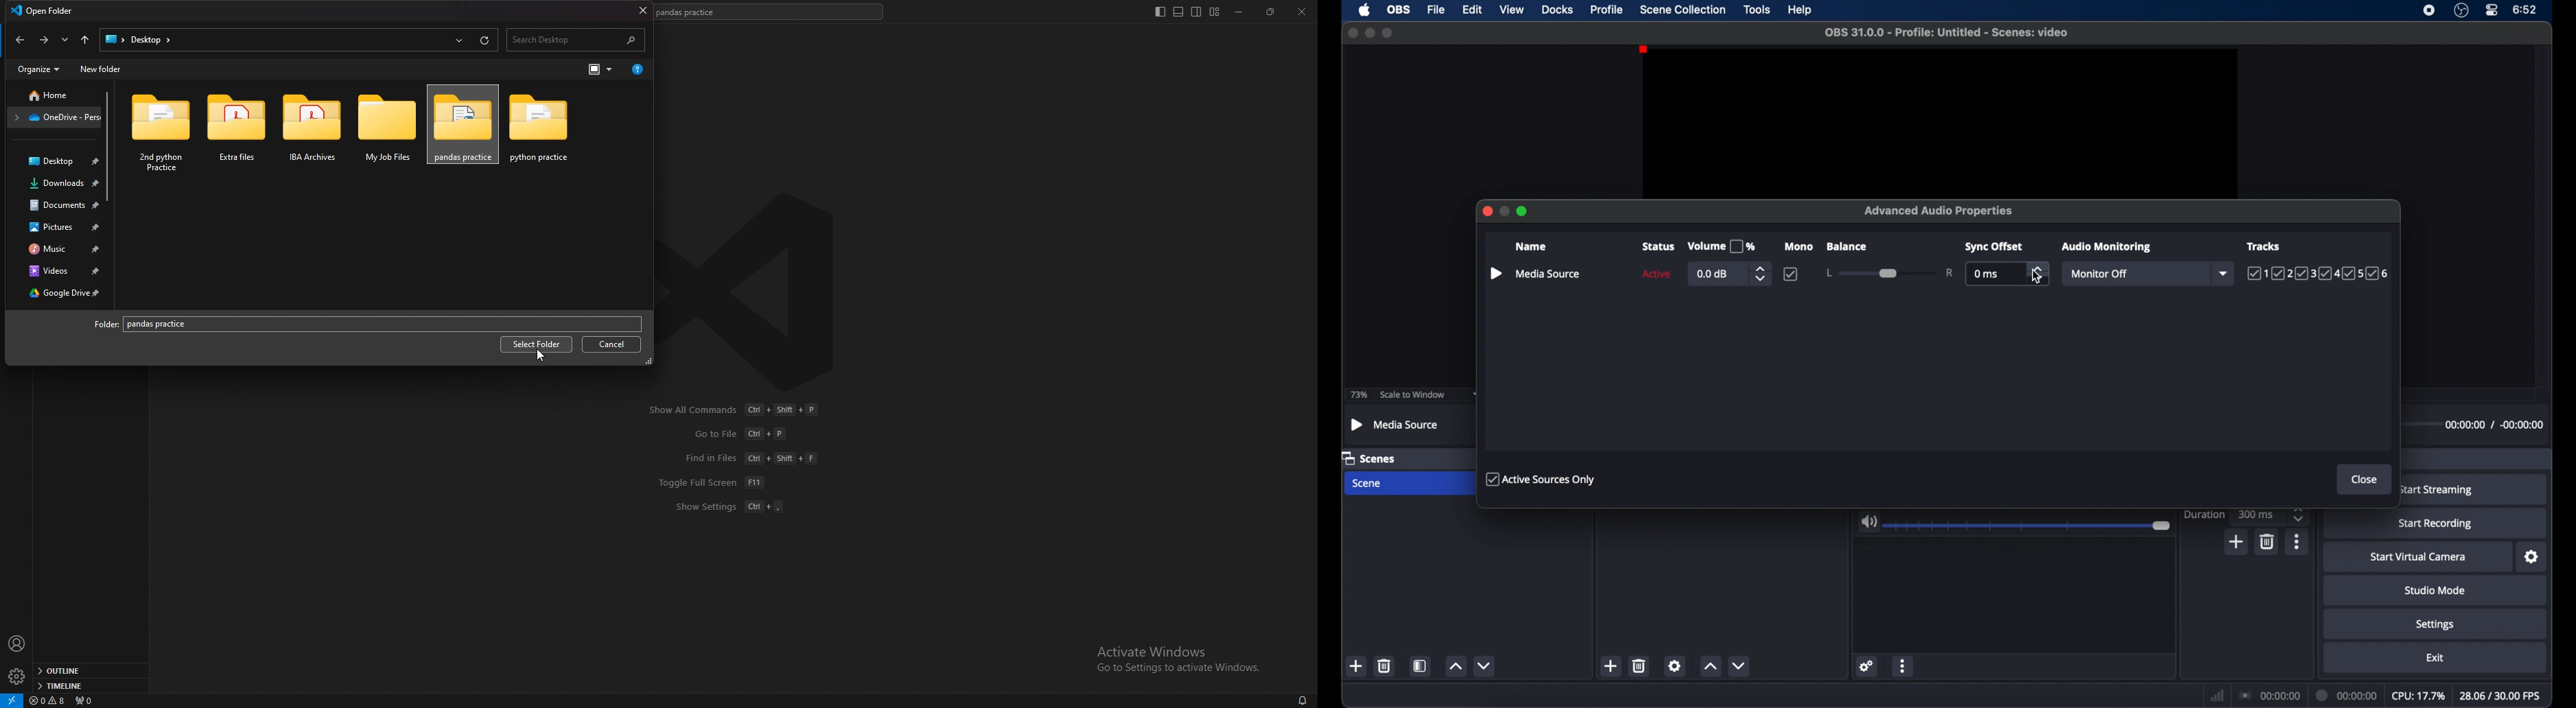 This screenshot has height=728, width=2576. Describe the element at coordinates (1710, 666) in the screenshot. I see `increment` at that location.